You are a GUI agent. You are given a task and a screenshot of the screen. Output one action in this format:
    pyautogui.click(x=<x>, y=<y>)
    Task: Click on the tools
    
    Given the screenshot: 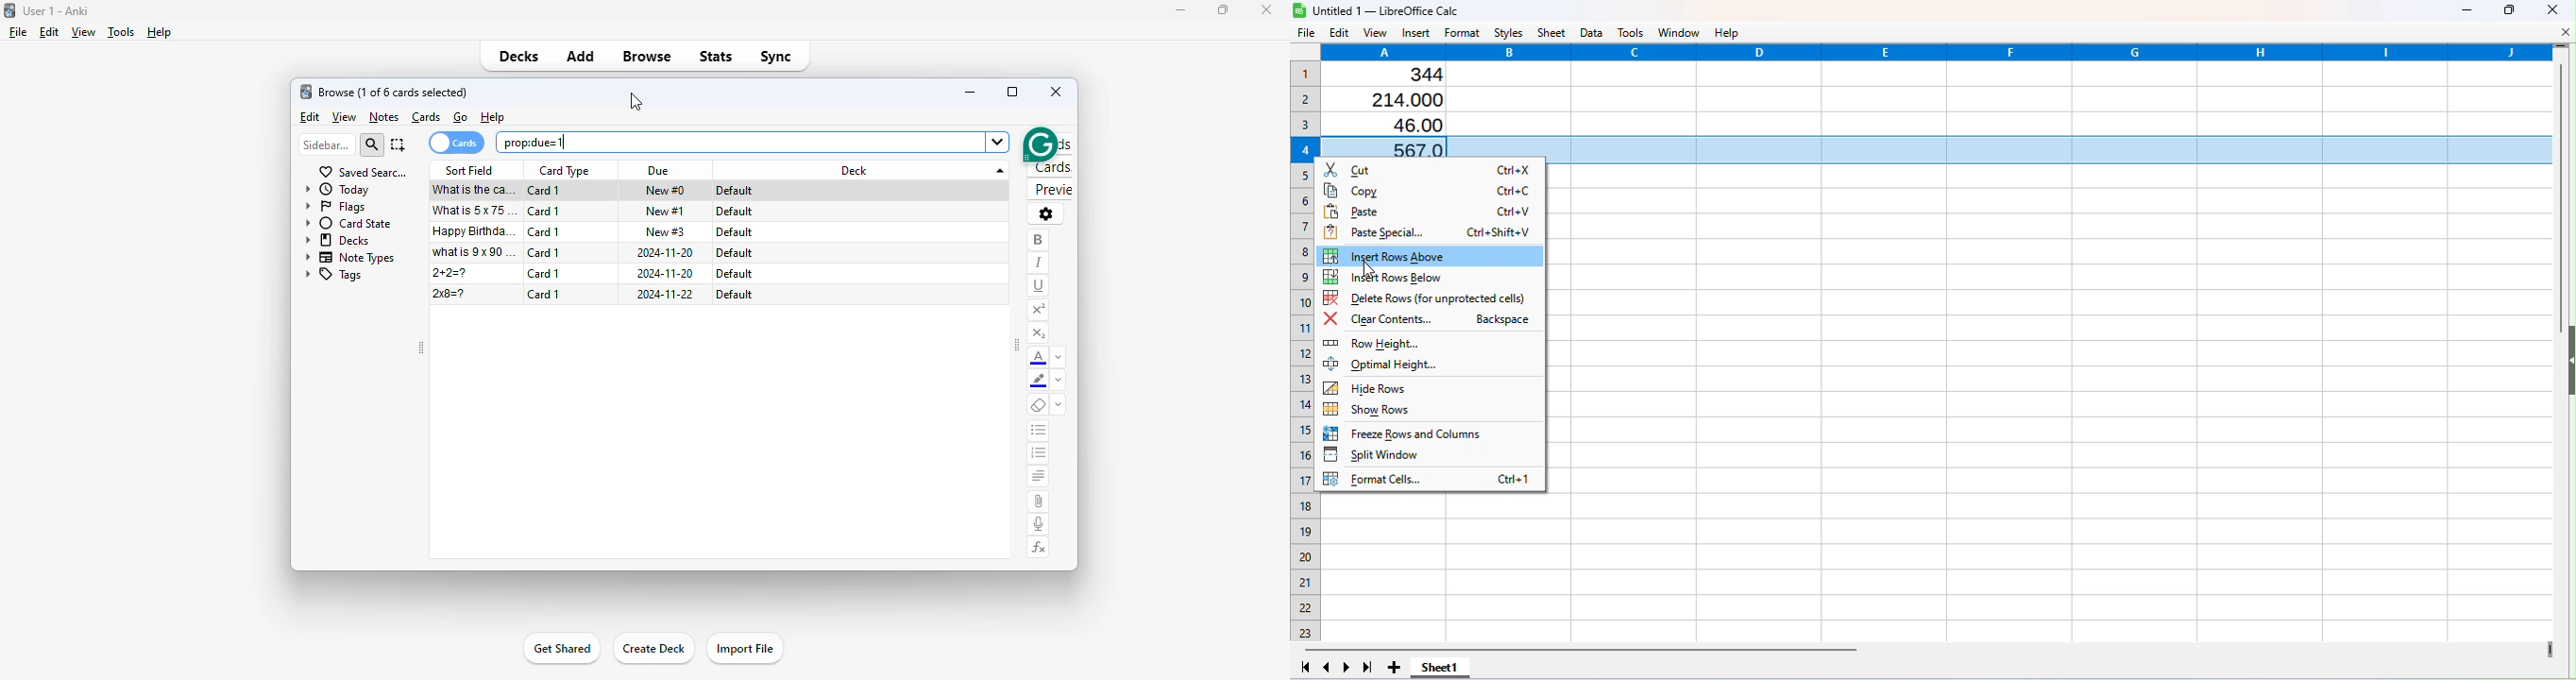 What is the action you would take?
    pyautogui.click(x=121, y=31)
    